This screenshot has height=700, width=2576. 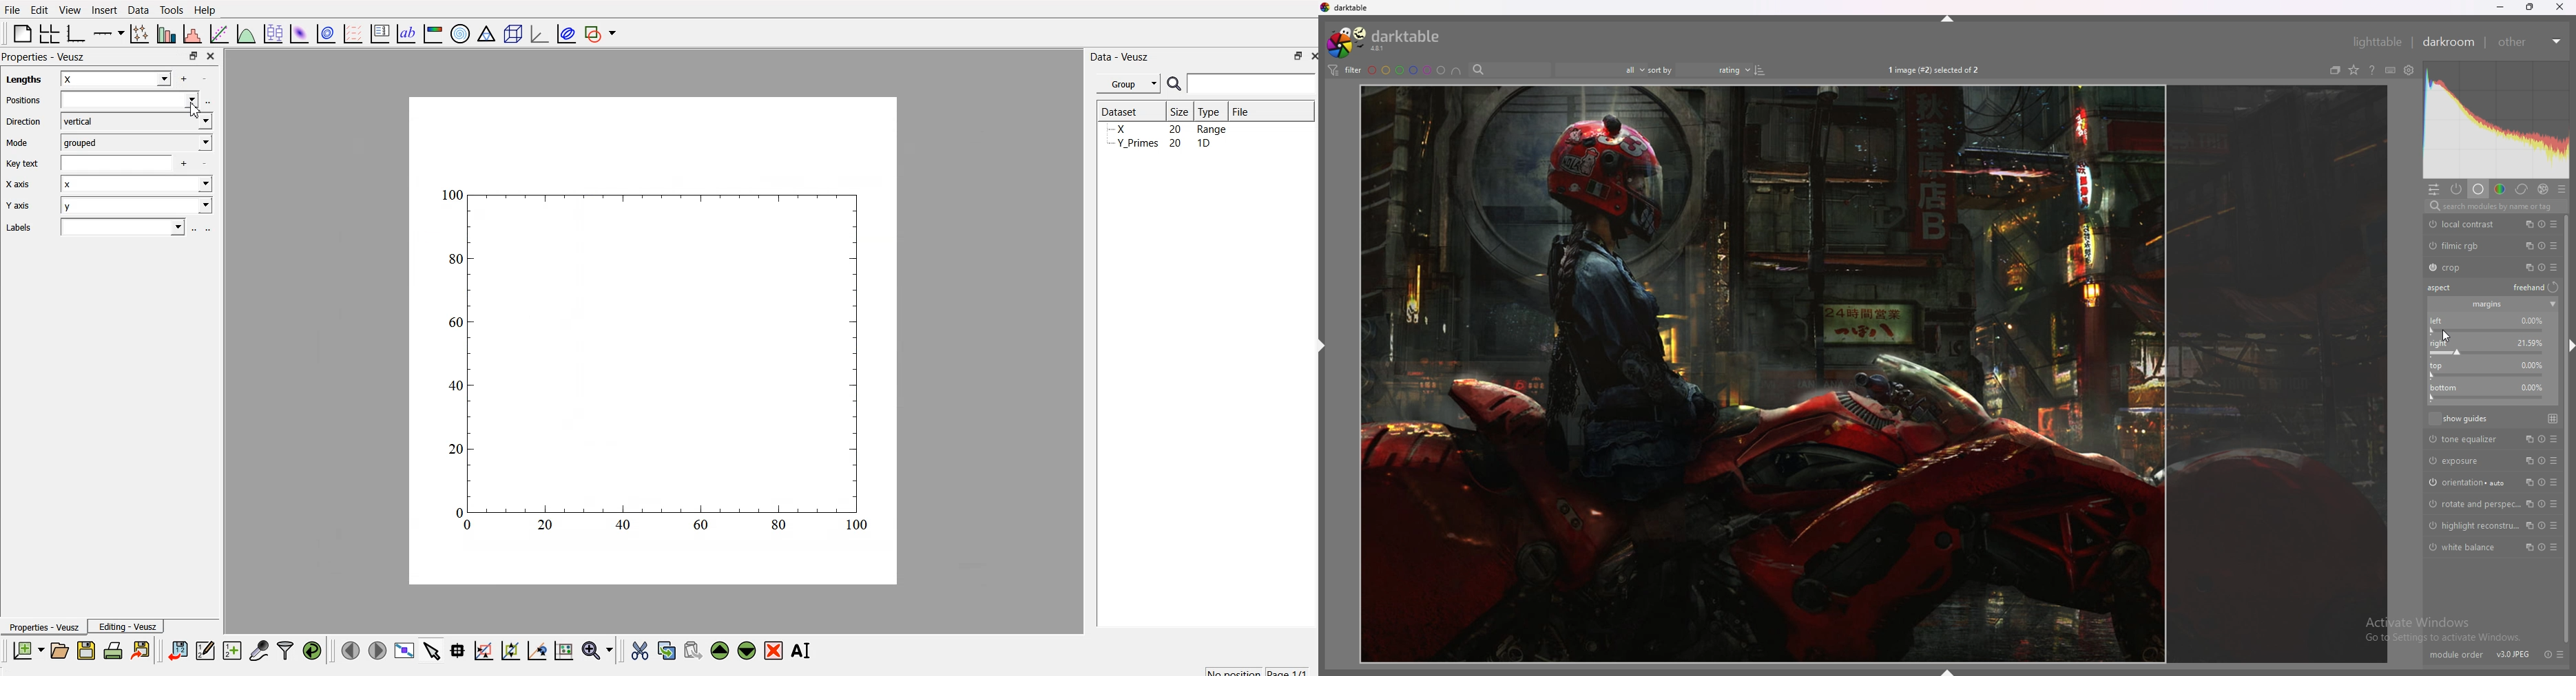 I want to click on Y_Primes 20 1D, so click(x=1159, y=130).